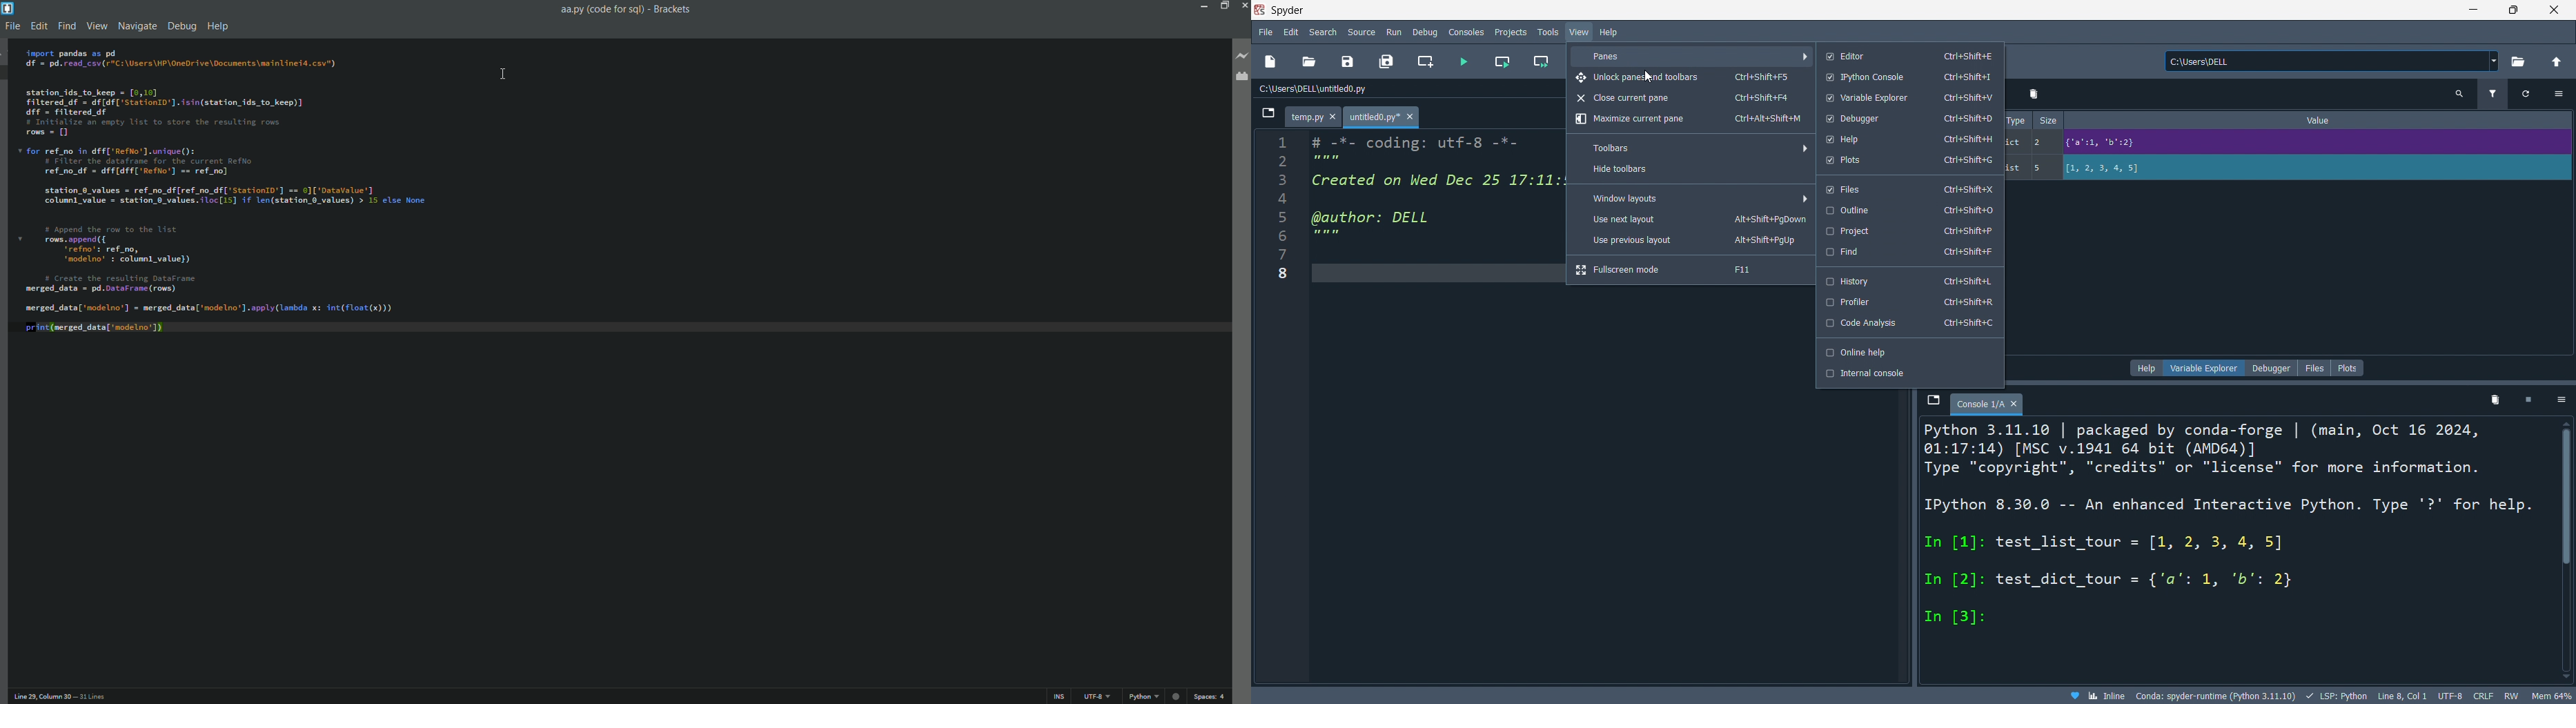 The image size is (2576, 728). Describe the element at coordinates (2217, 696) in the screenshot. I see `interpreter` at that location.